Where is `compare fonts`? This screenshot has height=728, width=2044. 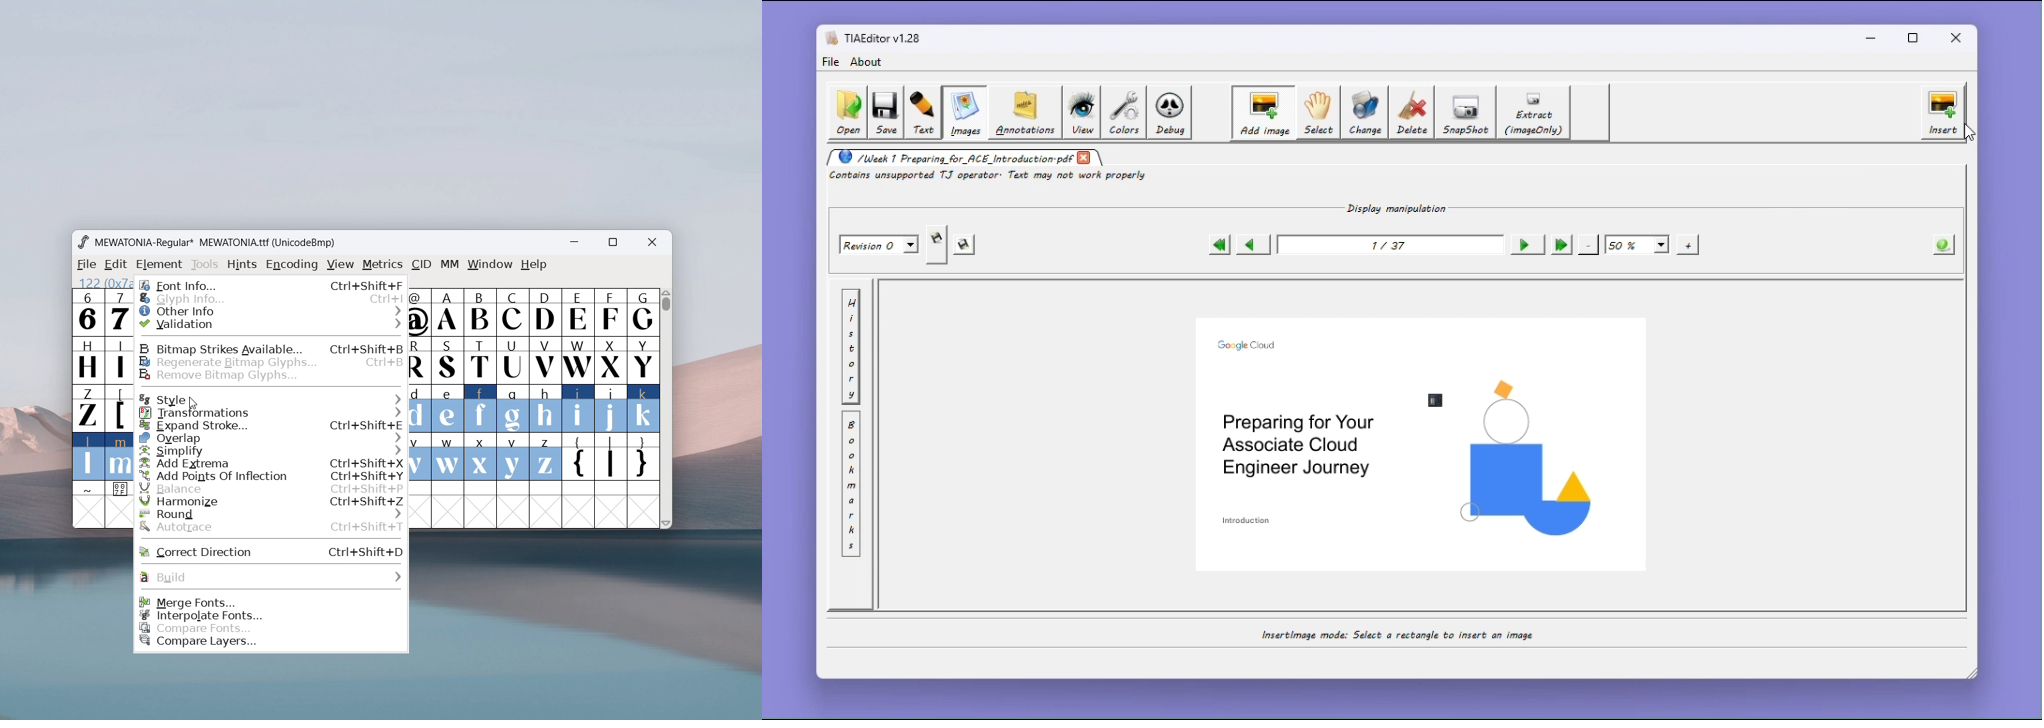 compare fonts is located at coordinates (271, 629).